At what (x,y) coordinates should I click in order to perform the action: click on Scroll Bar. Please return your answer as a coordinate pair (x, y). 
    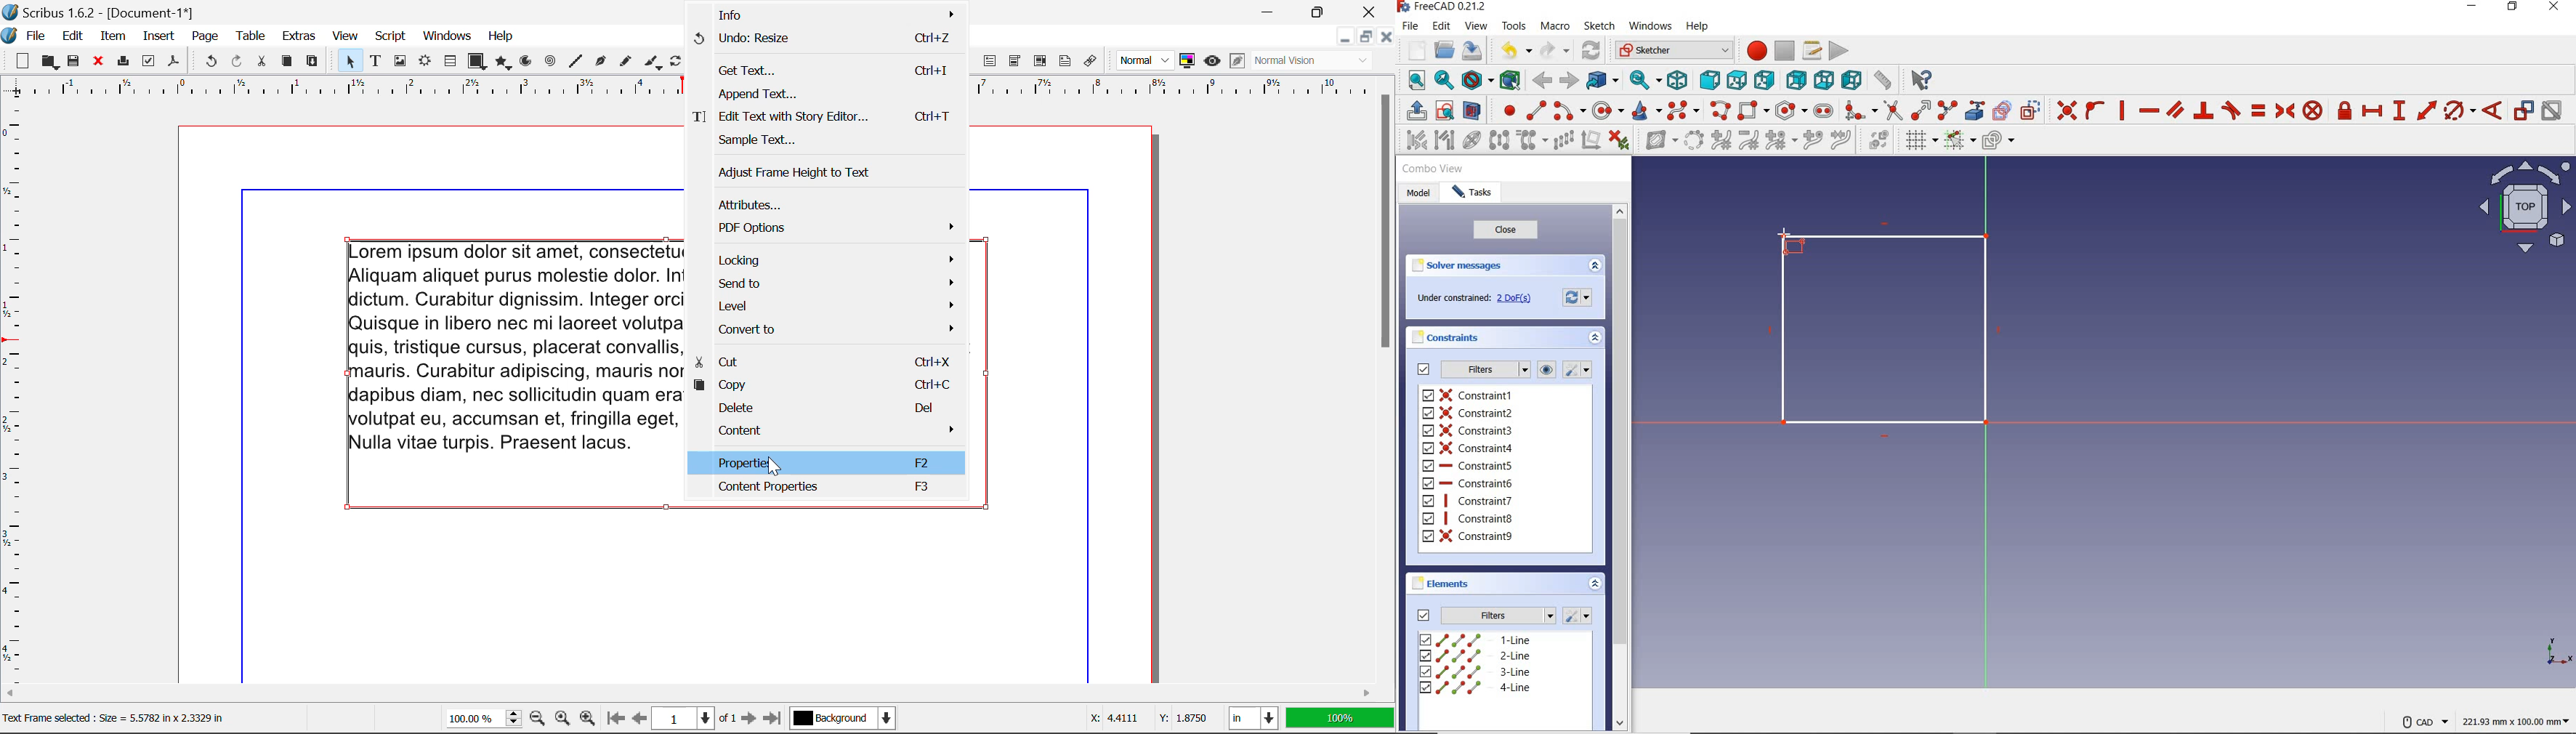
    Looking at the image, I should click on (690, 694).